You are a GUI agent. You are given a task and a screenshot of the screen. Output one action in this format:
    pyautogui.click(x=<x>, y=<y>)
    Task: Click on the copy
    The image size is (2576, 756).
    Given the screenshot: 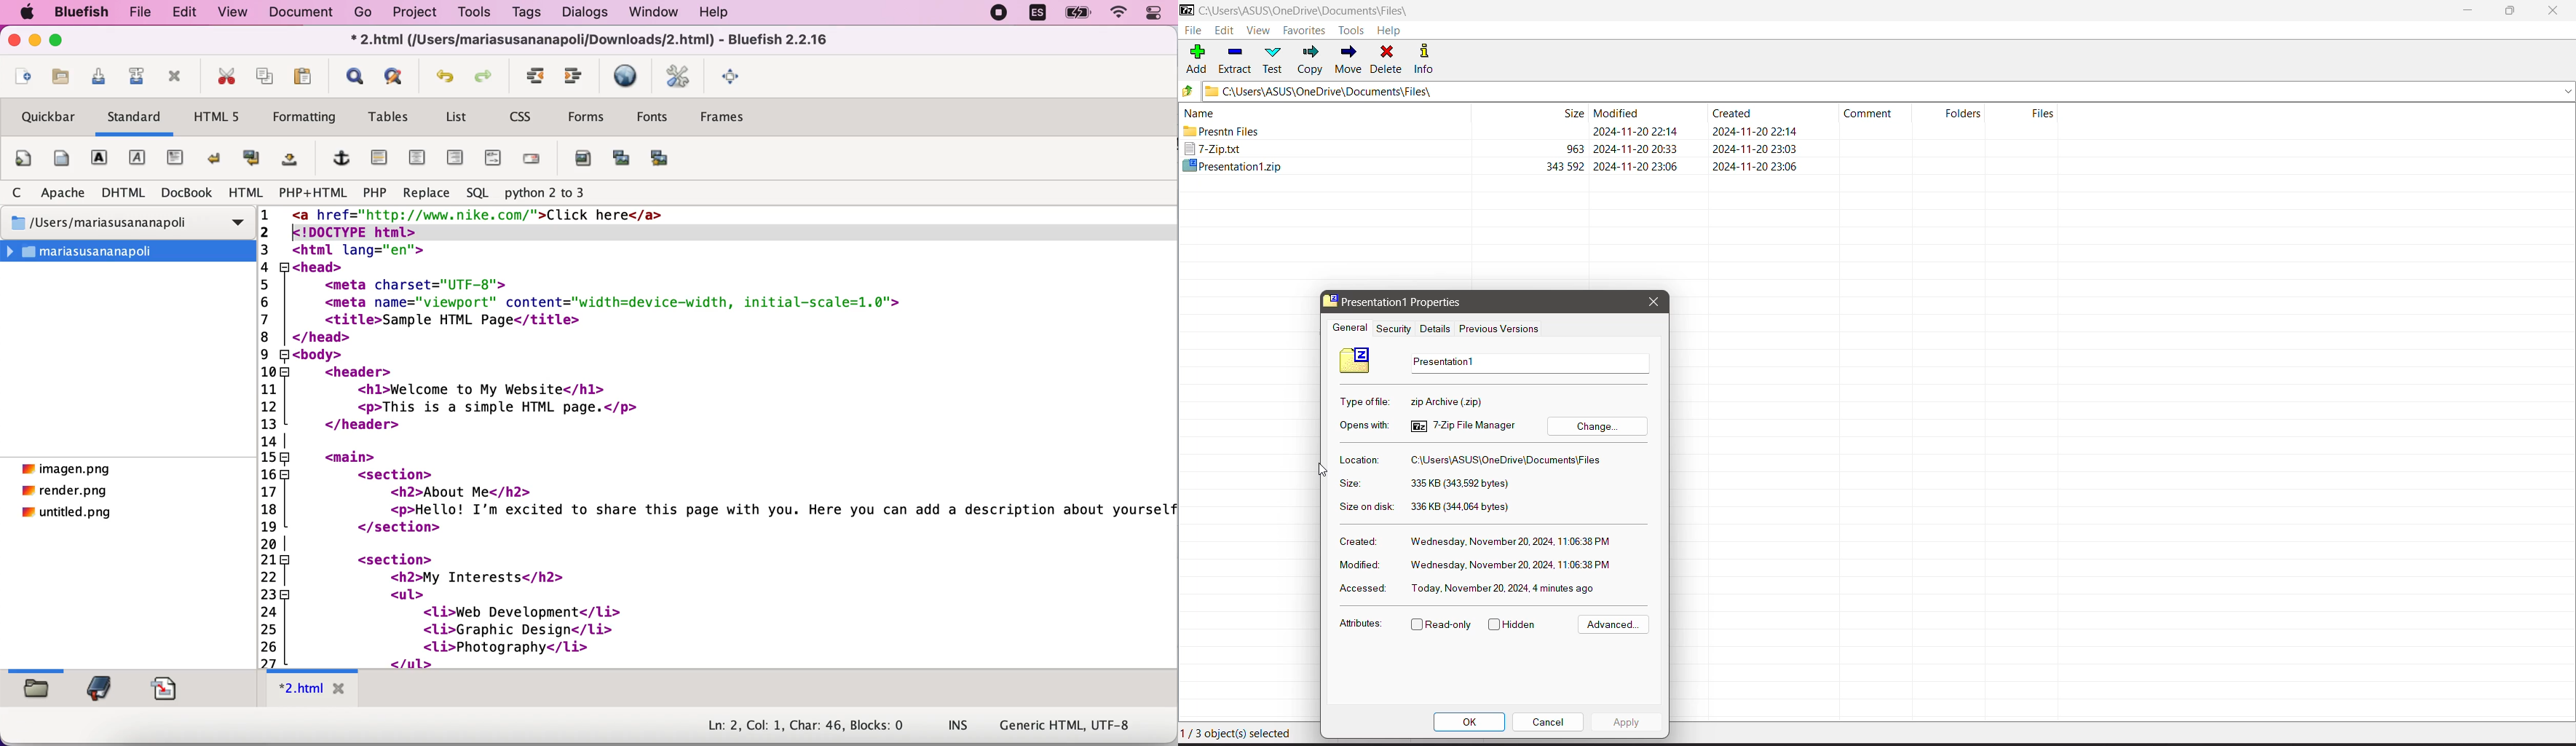 What is the action you would take?
    pyautogui.click(x=263, y=72)
    